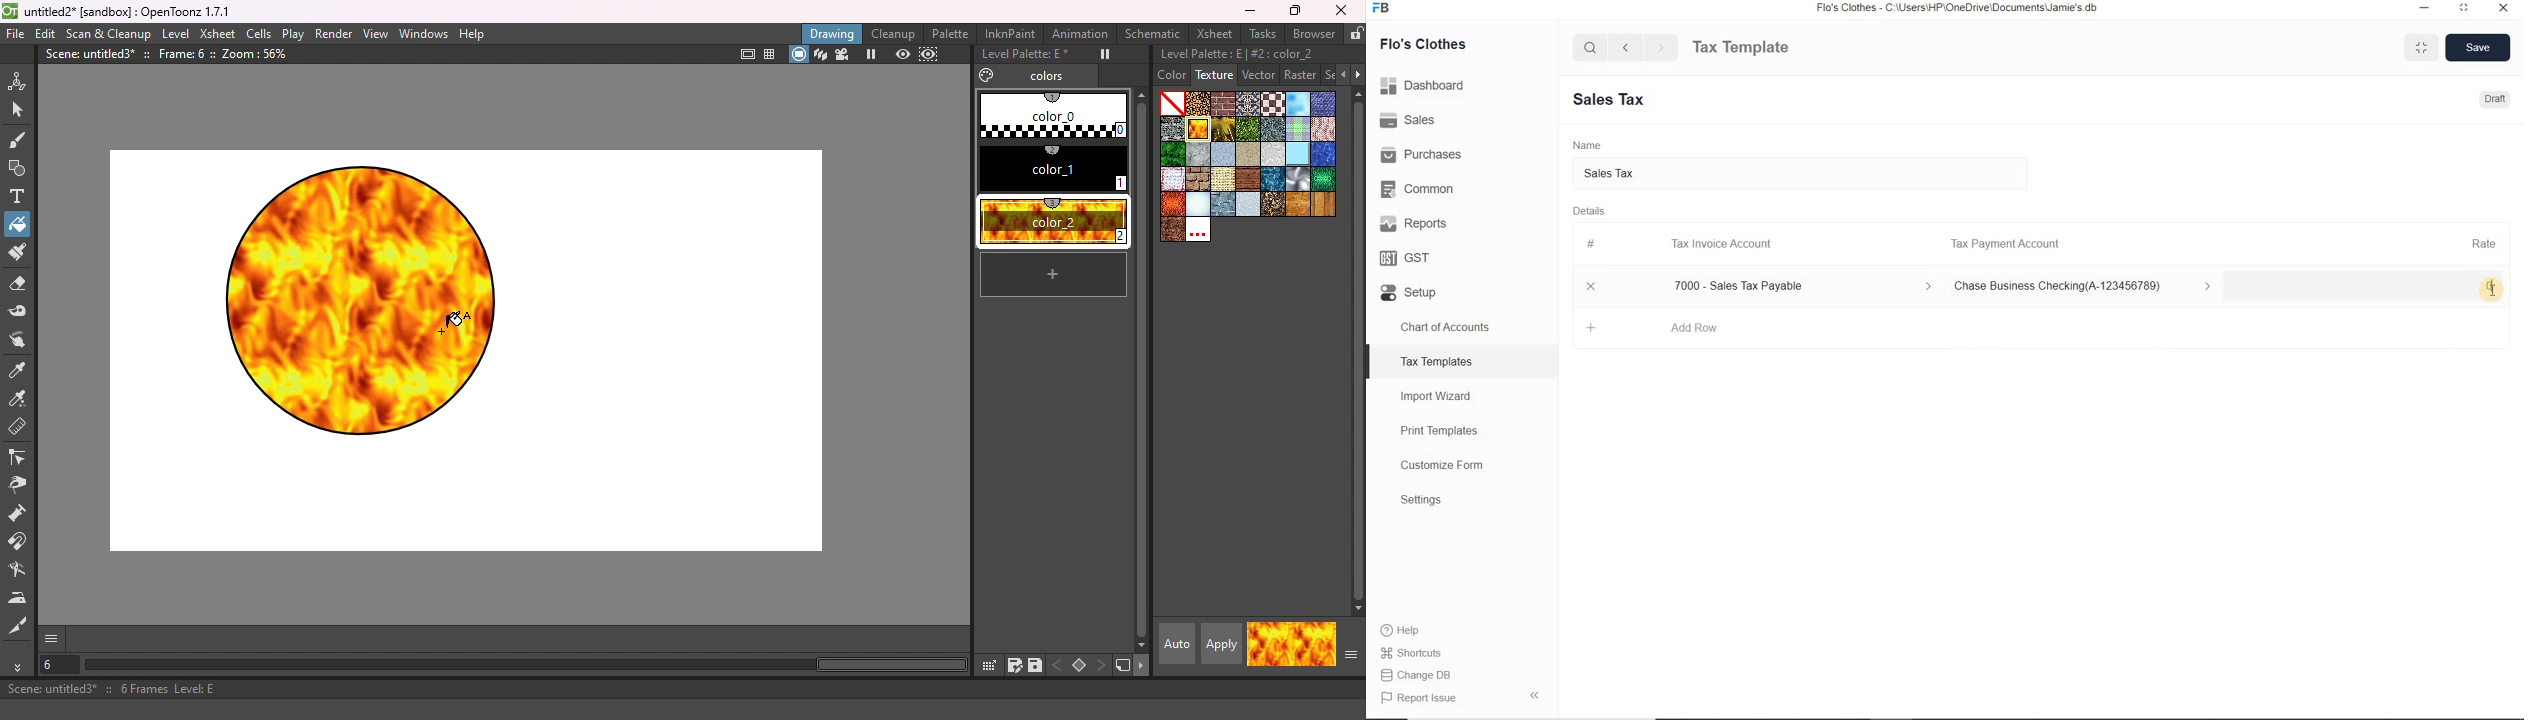 Image resolution: width=2548 pixels, height=728 pixels. I want to click on Report Issue, so click(1462, 697).